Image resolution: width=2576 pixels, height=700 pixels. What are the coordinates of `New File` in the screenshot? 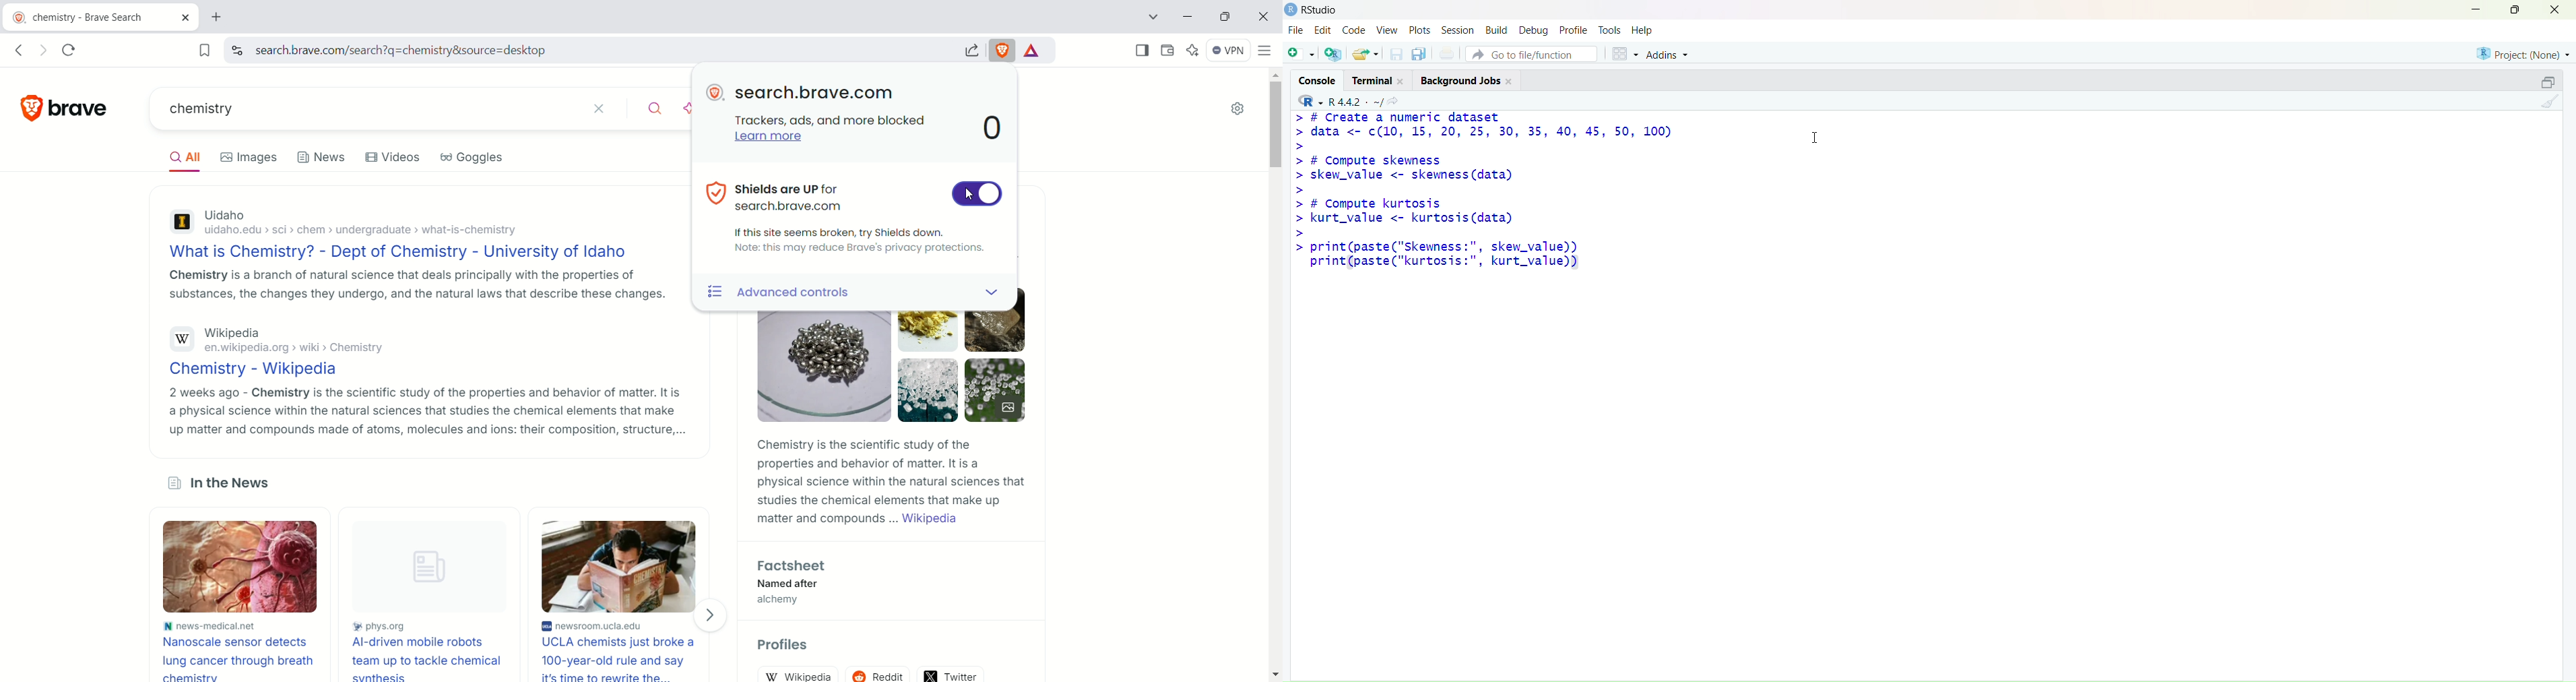 It's located at (1299, 53).